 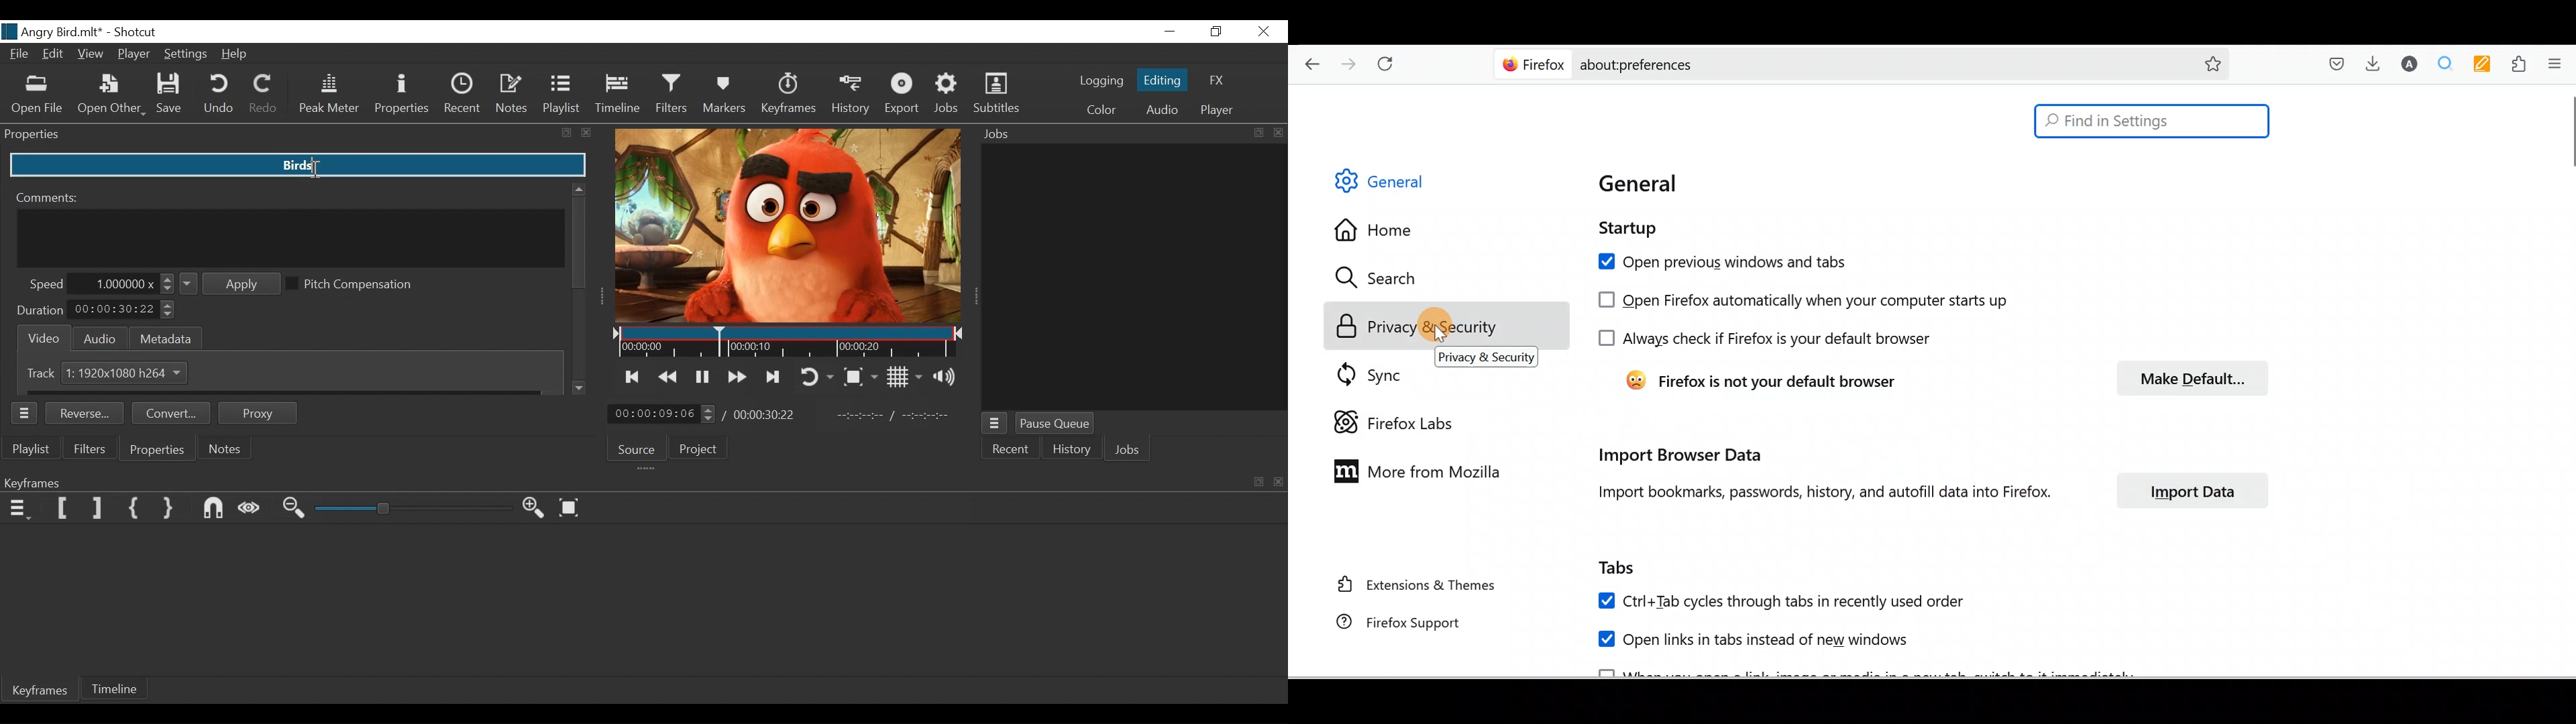 I want to click on Go forward one page, so click(x=1346, y=64).